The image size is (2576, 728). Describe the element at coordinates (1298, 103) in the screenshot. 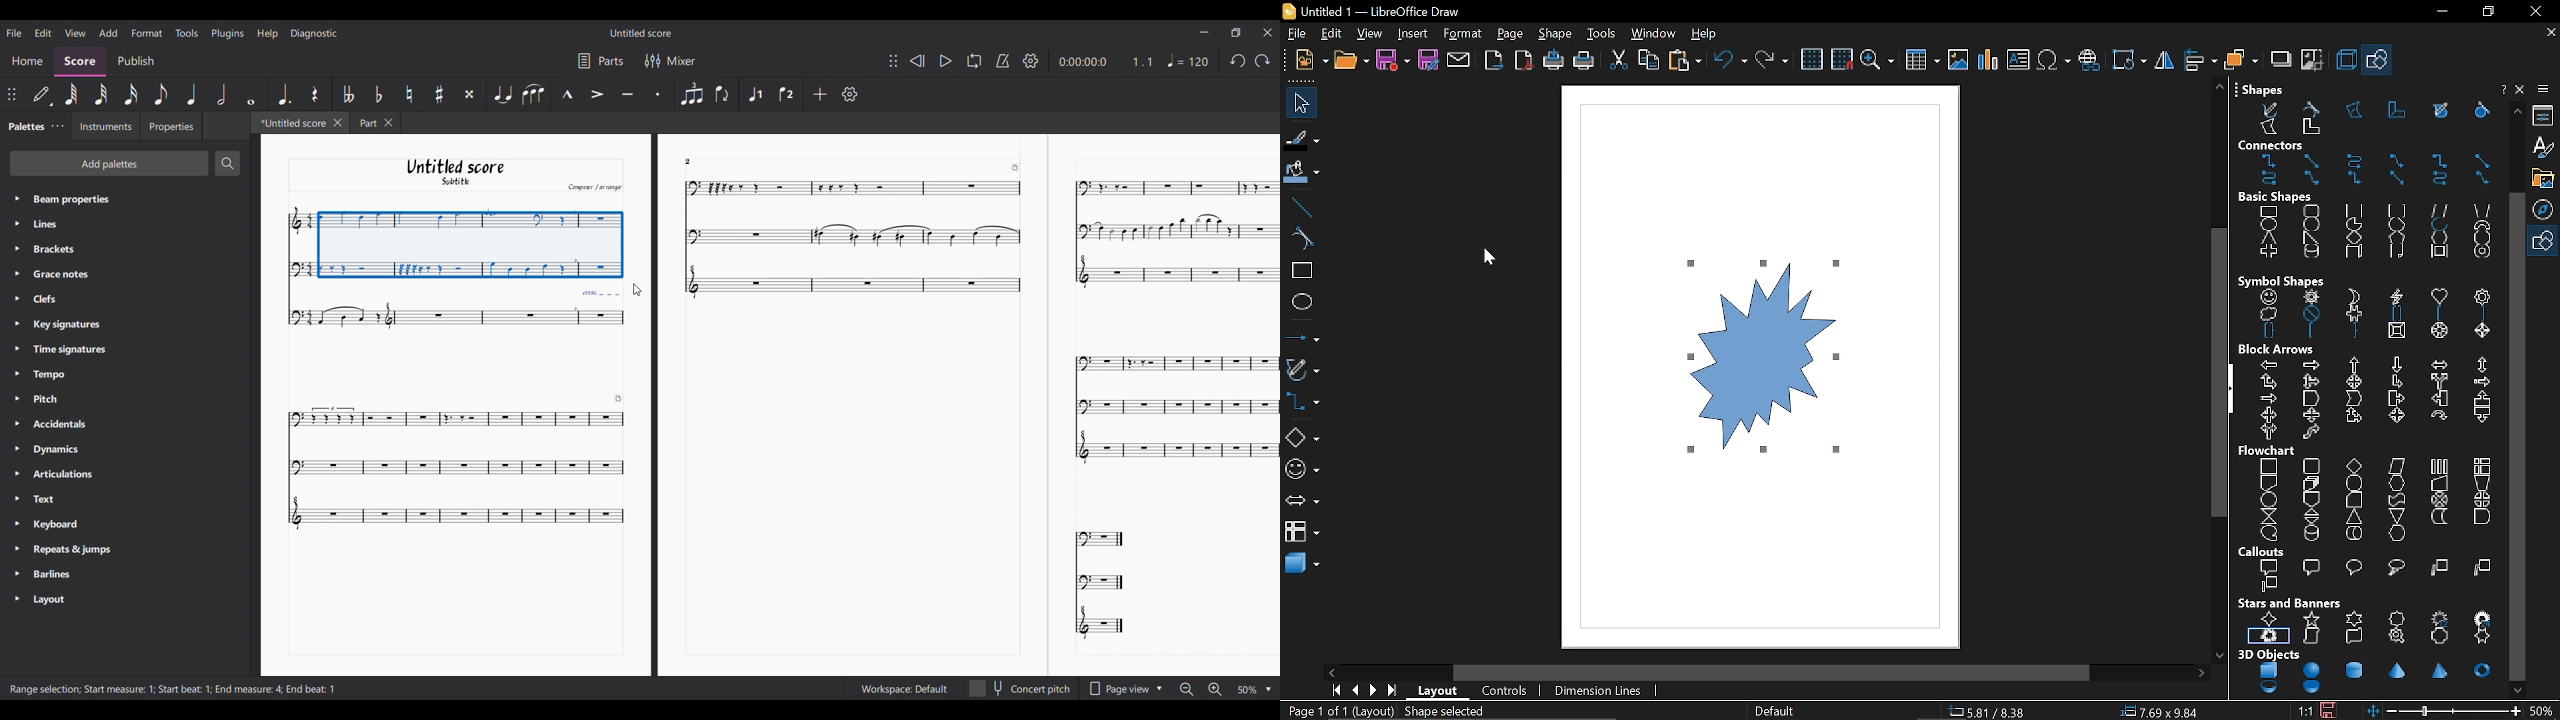

I see `select` at that location.